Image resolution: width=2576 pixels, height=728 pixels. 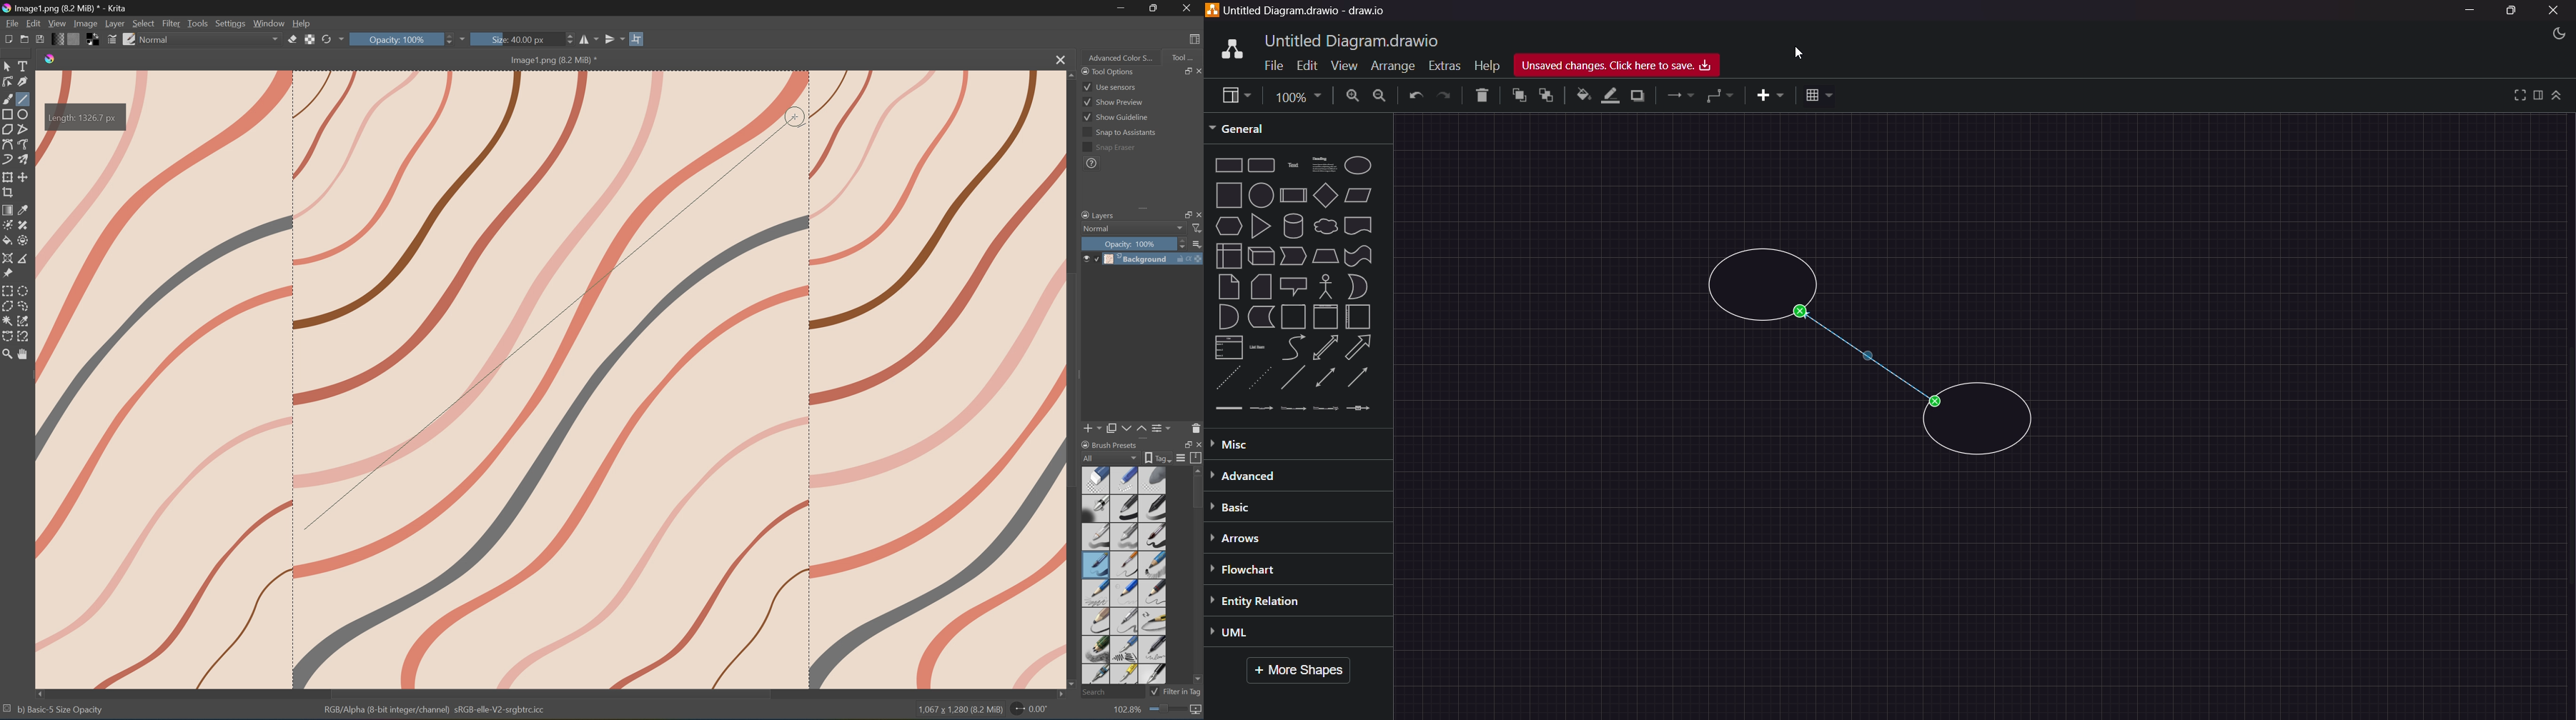 What do you see at coordinates (1311, 11) in the screenshot?
I see `Title` at bounding box center [1311, 11].